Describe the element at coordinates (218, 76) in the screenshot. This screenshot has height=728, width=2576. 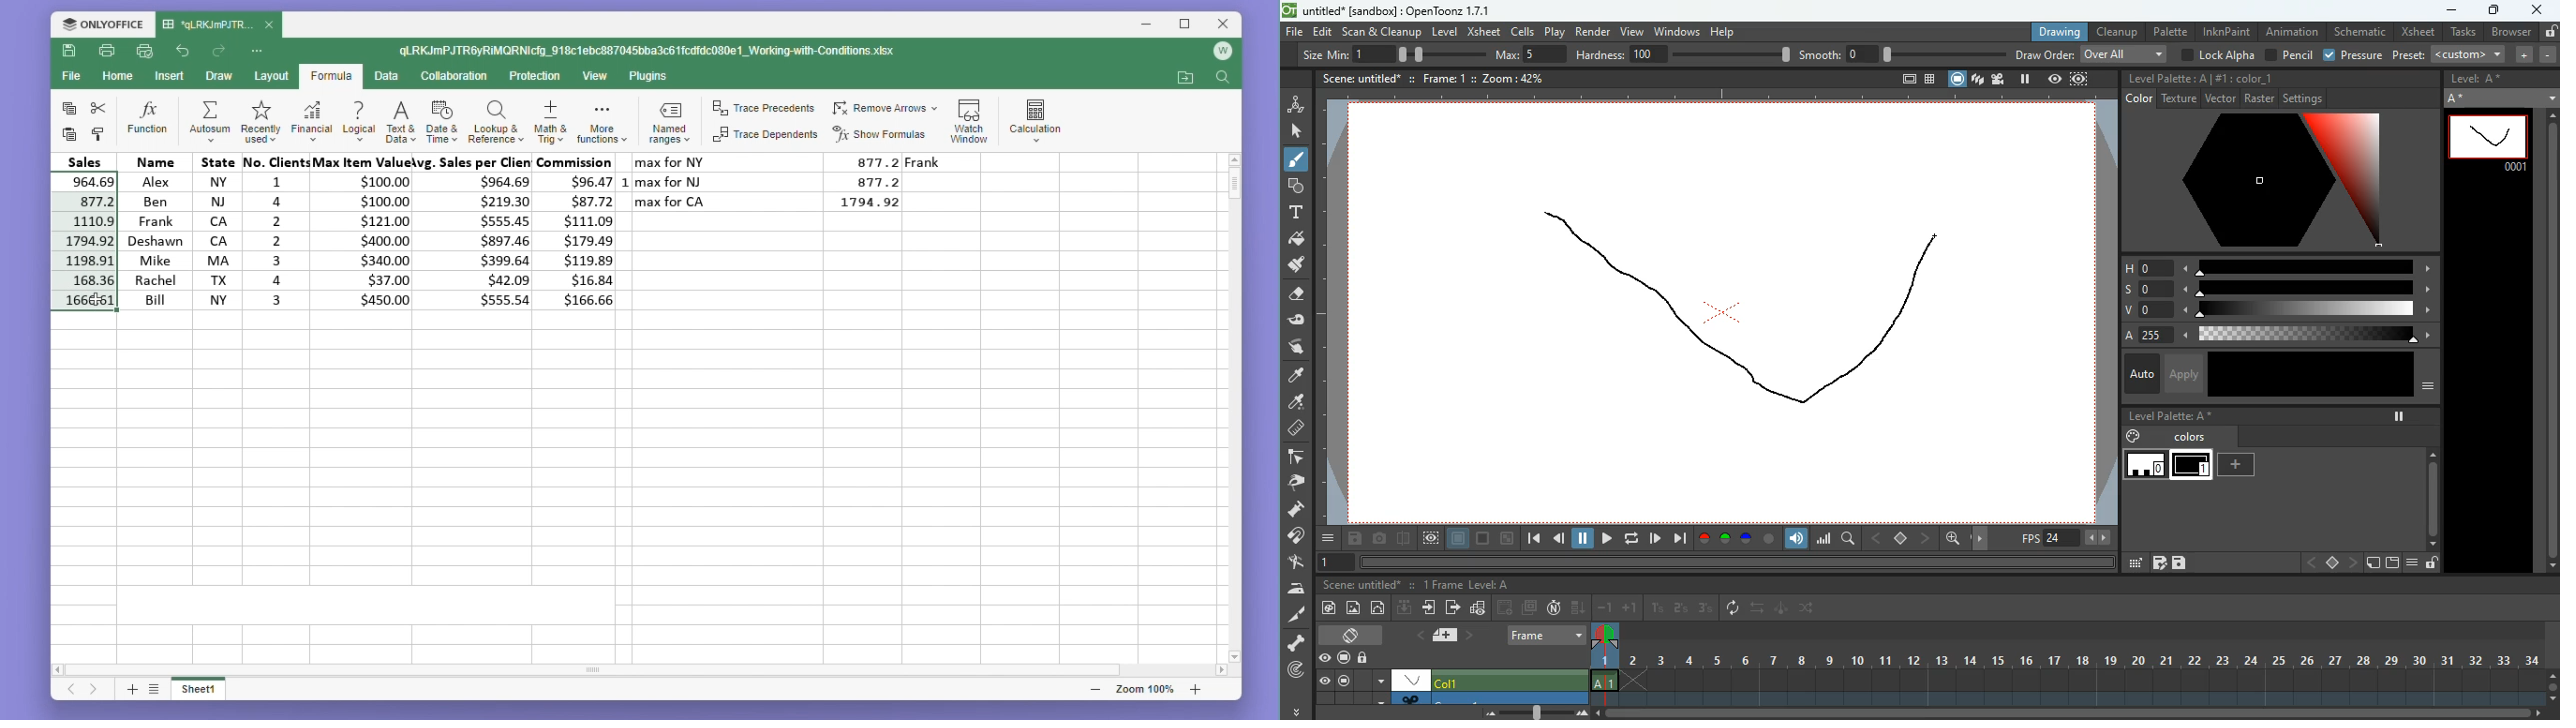
I see `Draw` at that location.